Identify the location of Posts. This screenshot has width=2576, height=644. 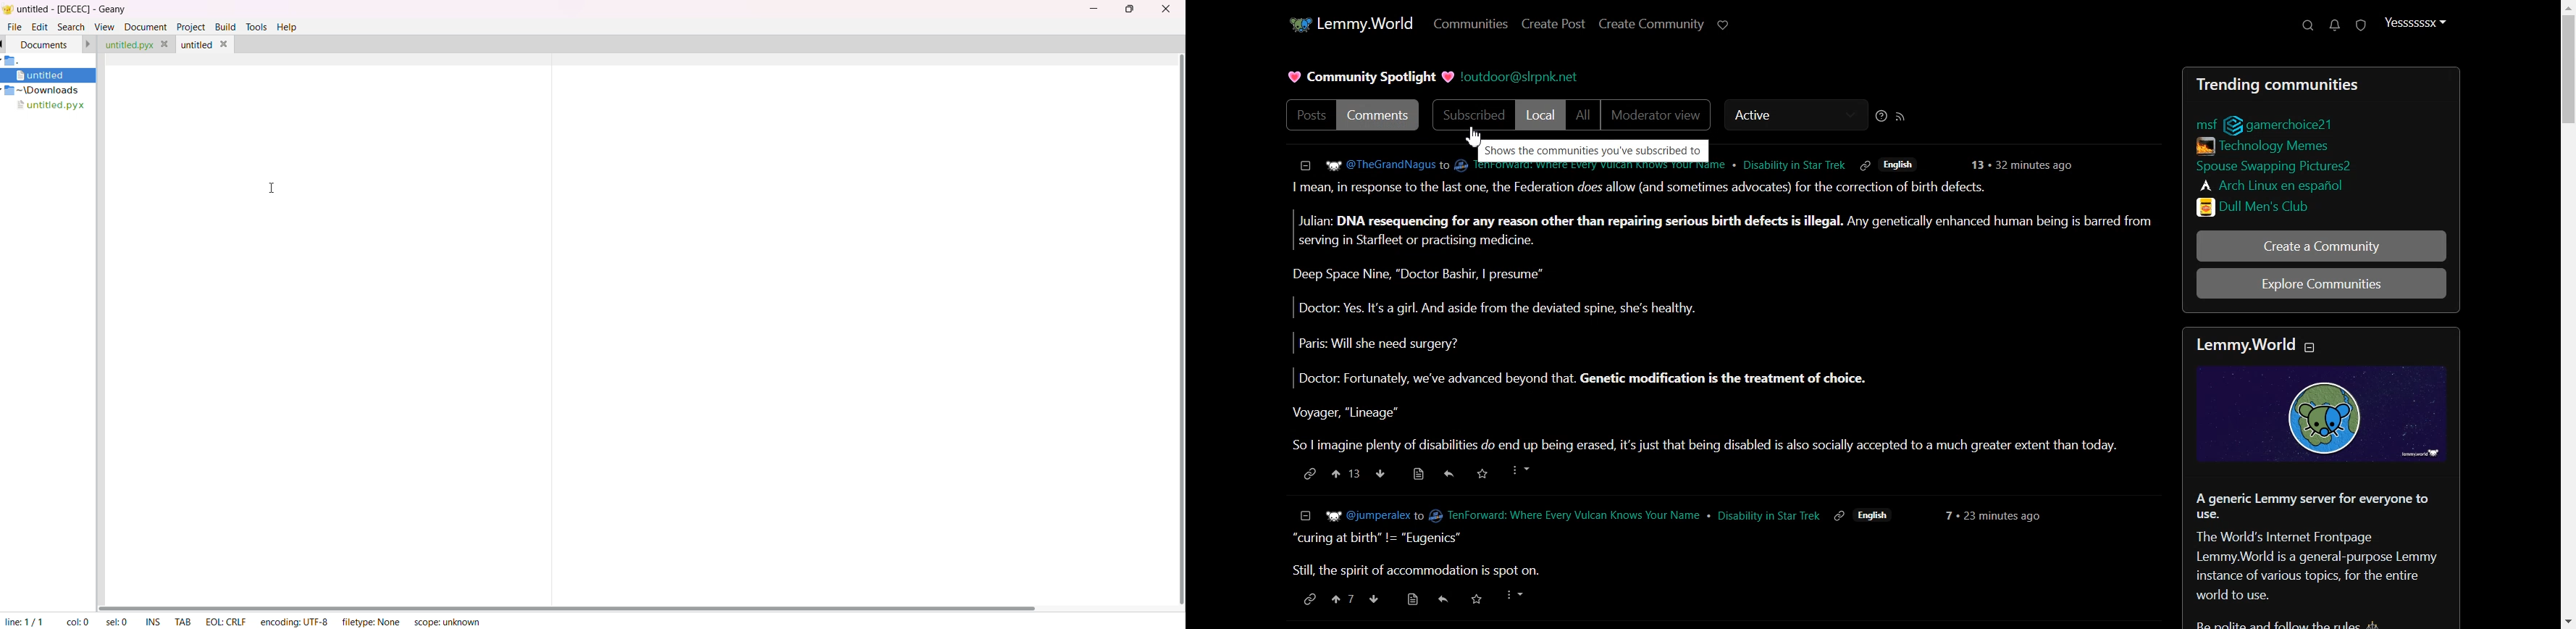
(1720, 317).